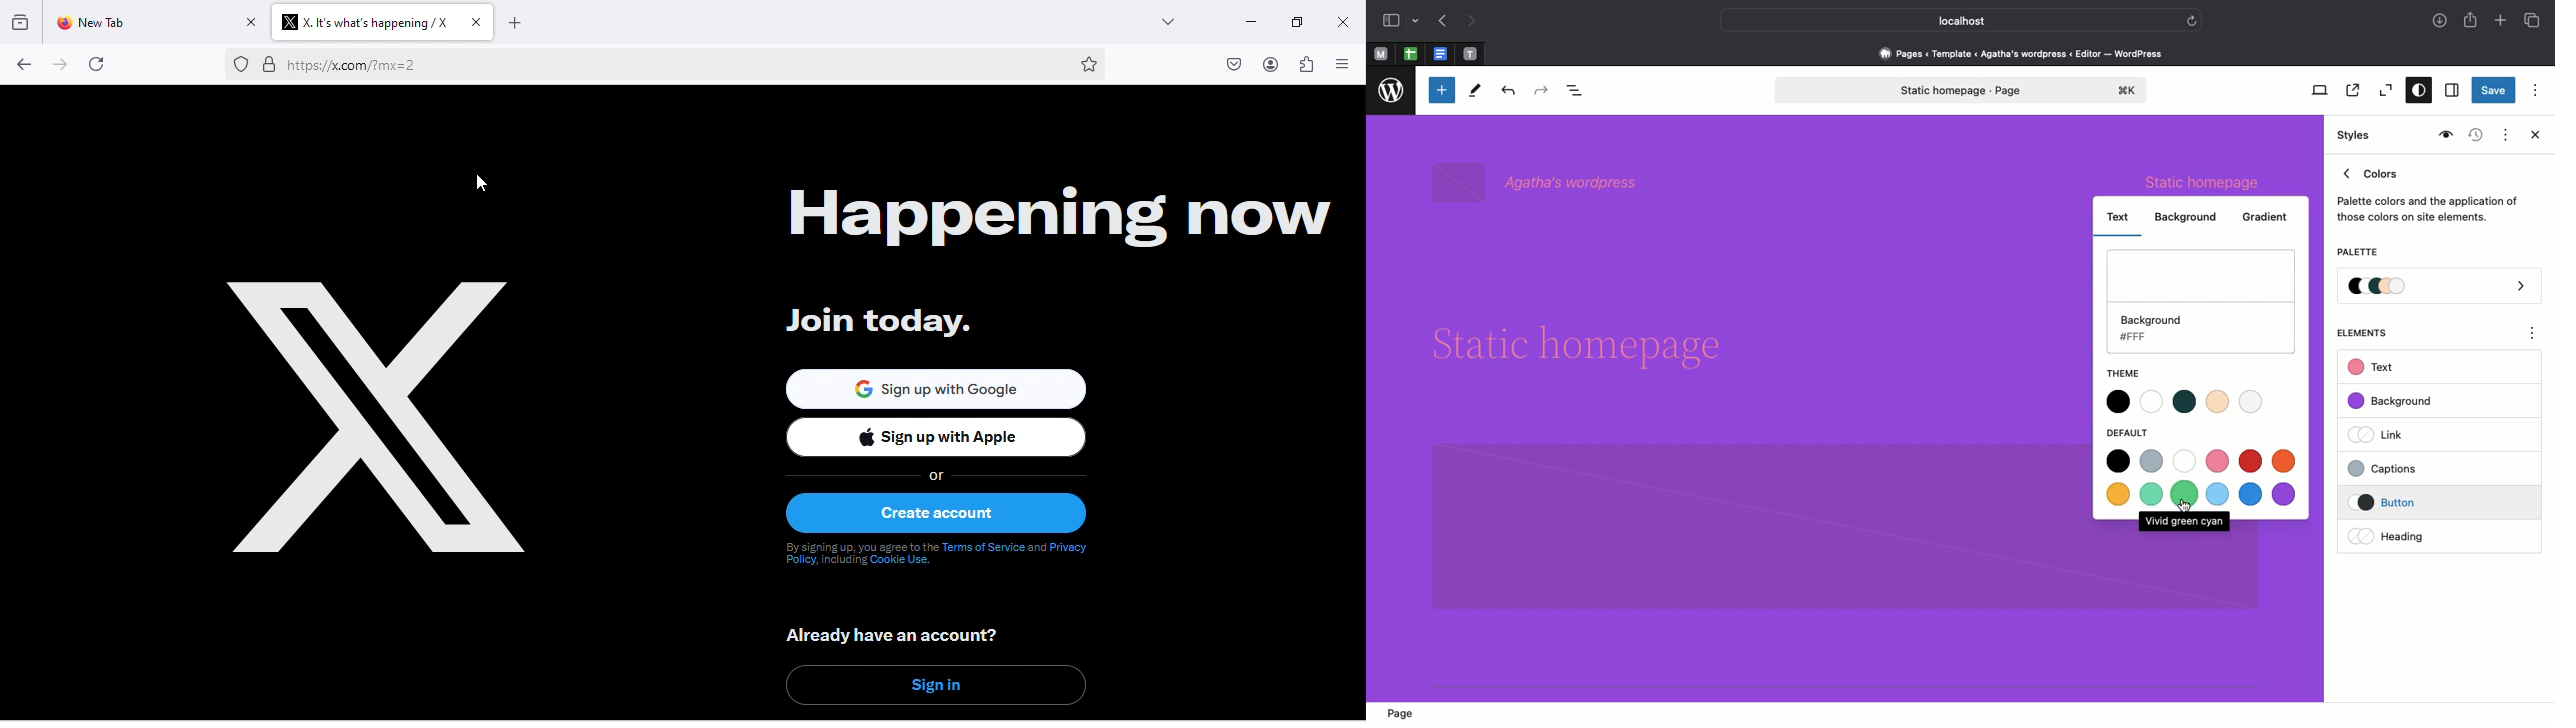  I want to click on Revisions, so click(2474, 136).